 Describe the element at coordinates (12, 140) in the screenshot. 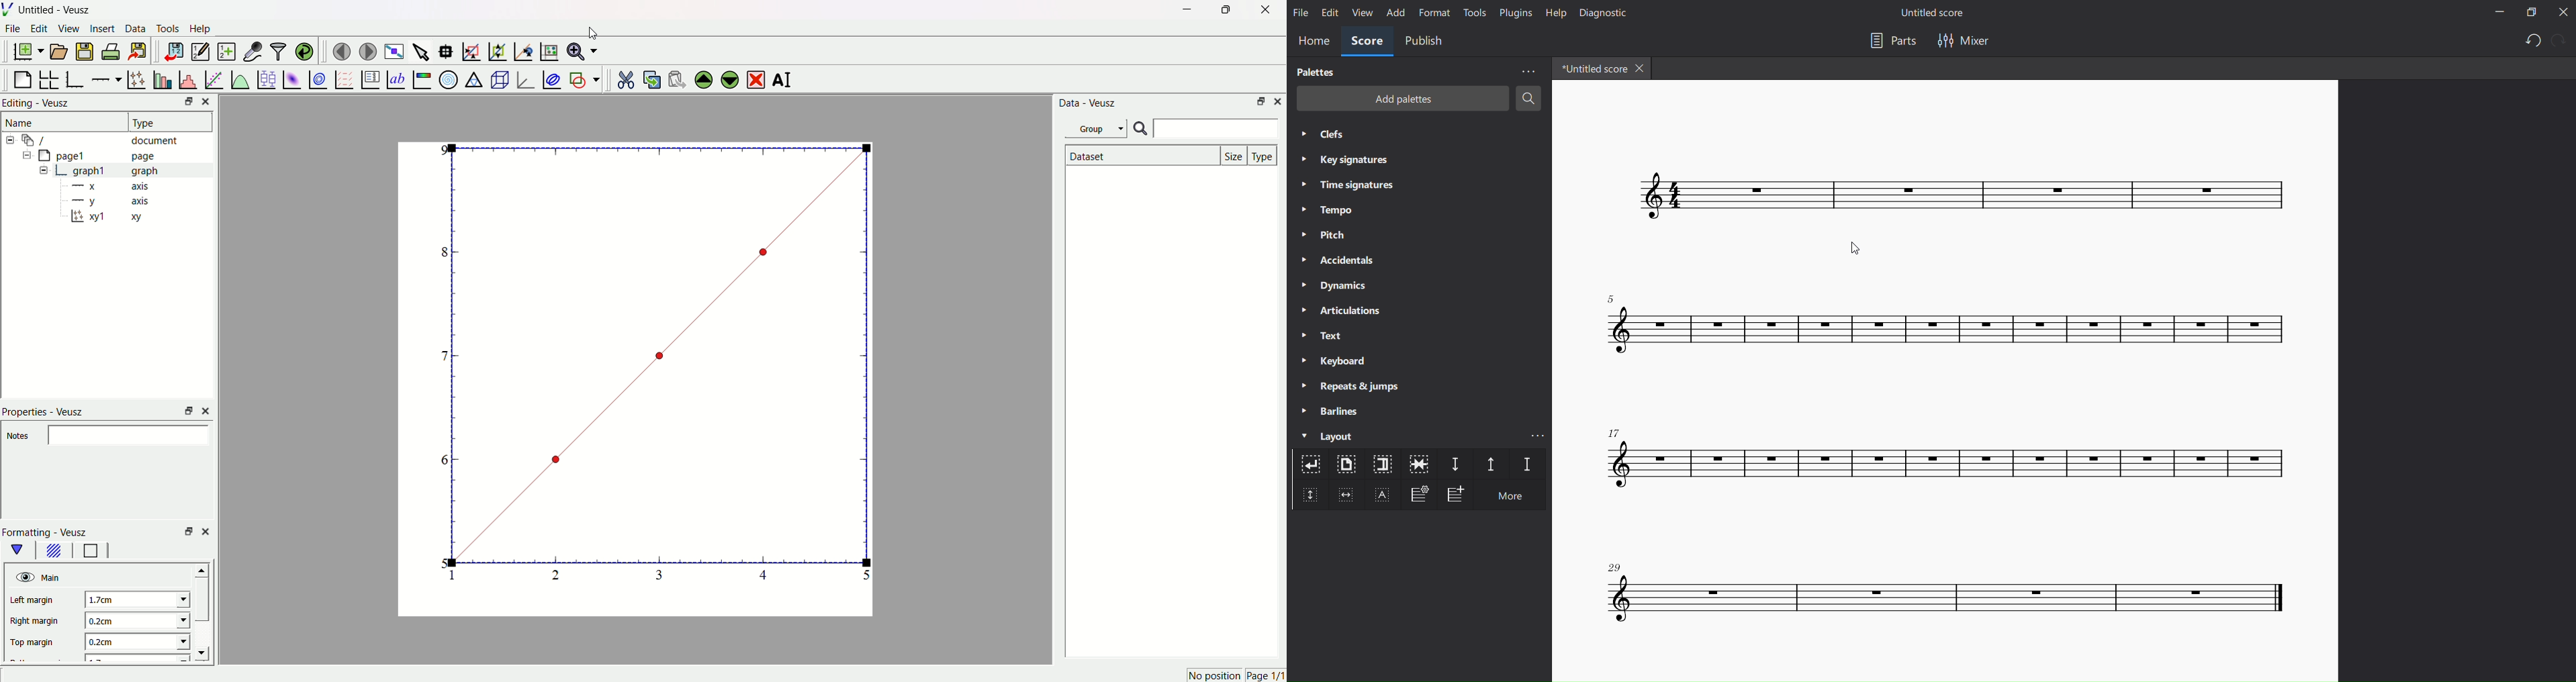

I see `collapse` at that location.